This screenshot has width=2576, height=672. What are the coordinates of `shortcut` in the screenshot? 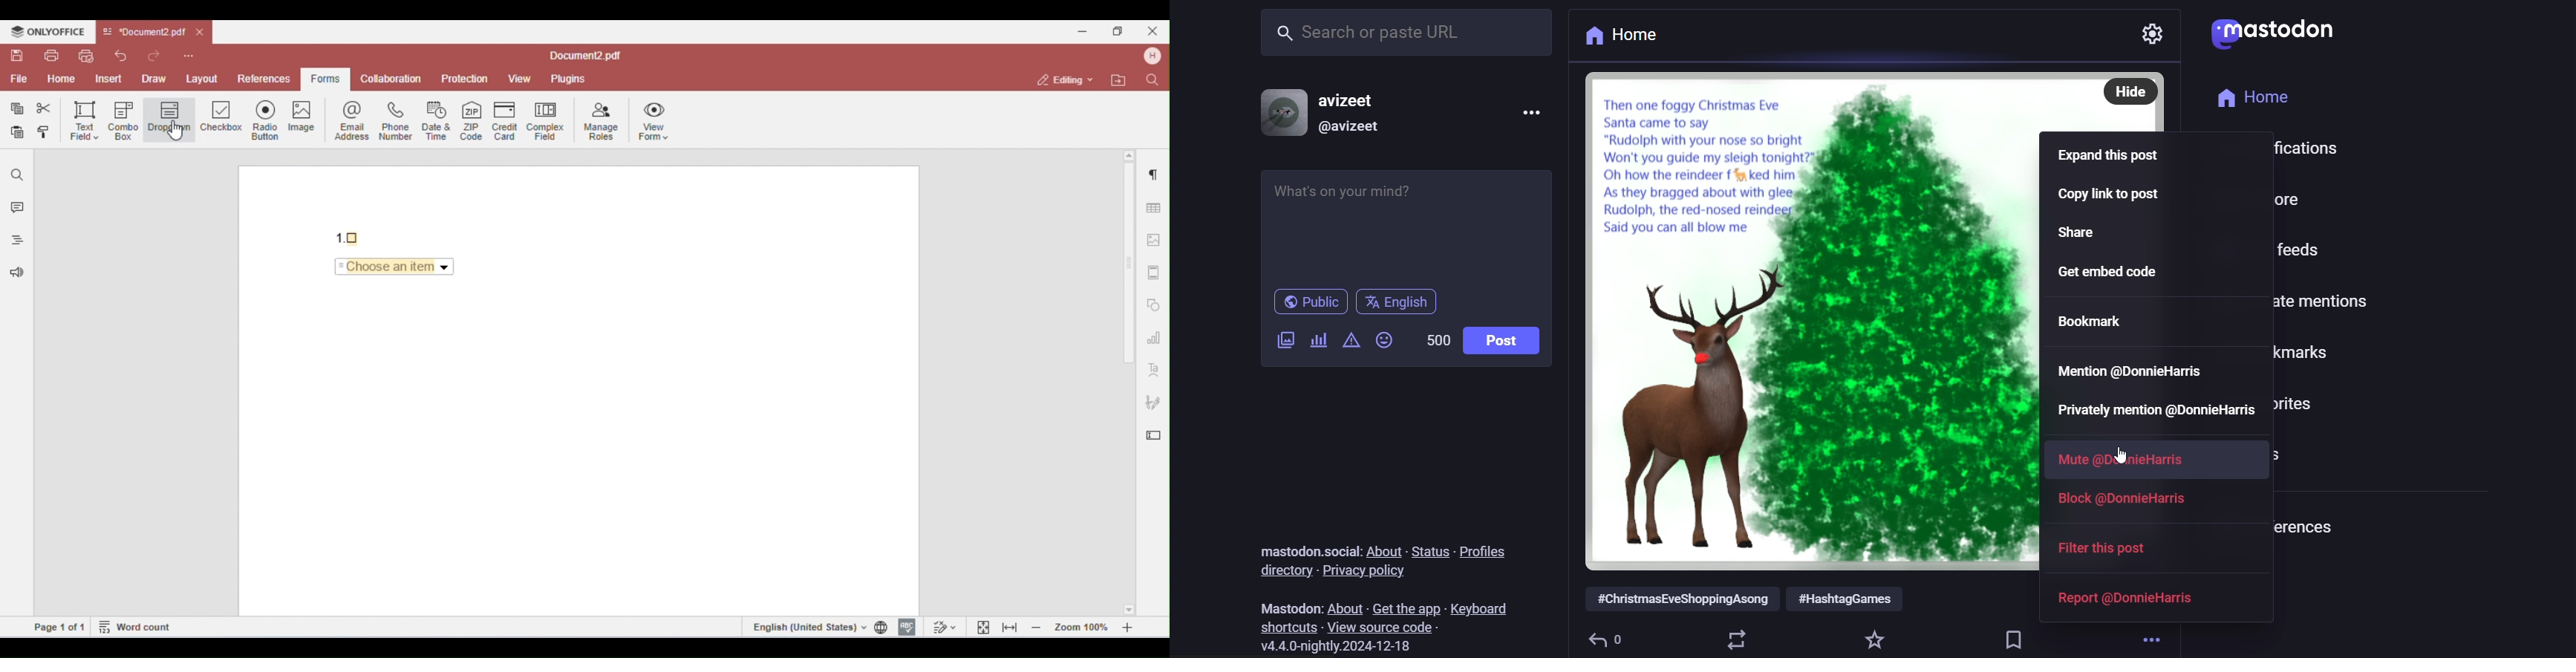 It's located at (1286, 627).